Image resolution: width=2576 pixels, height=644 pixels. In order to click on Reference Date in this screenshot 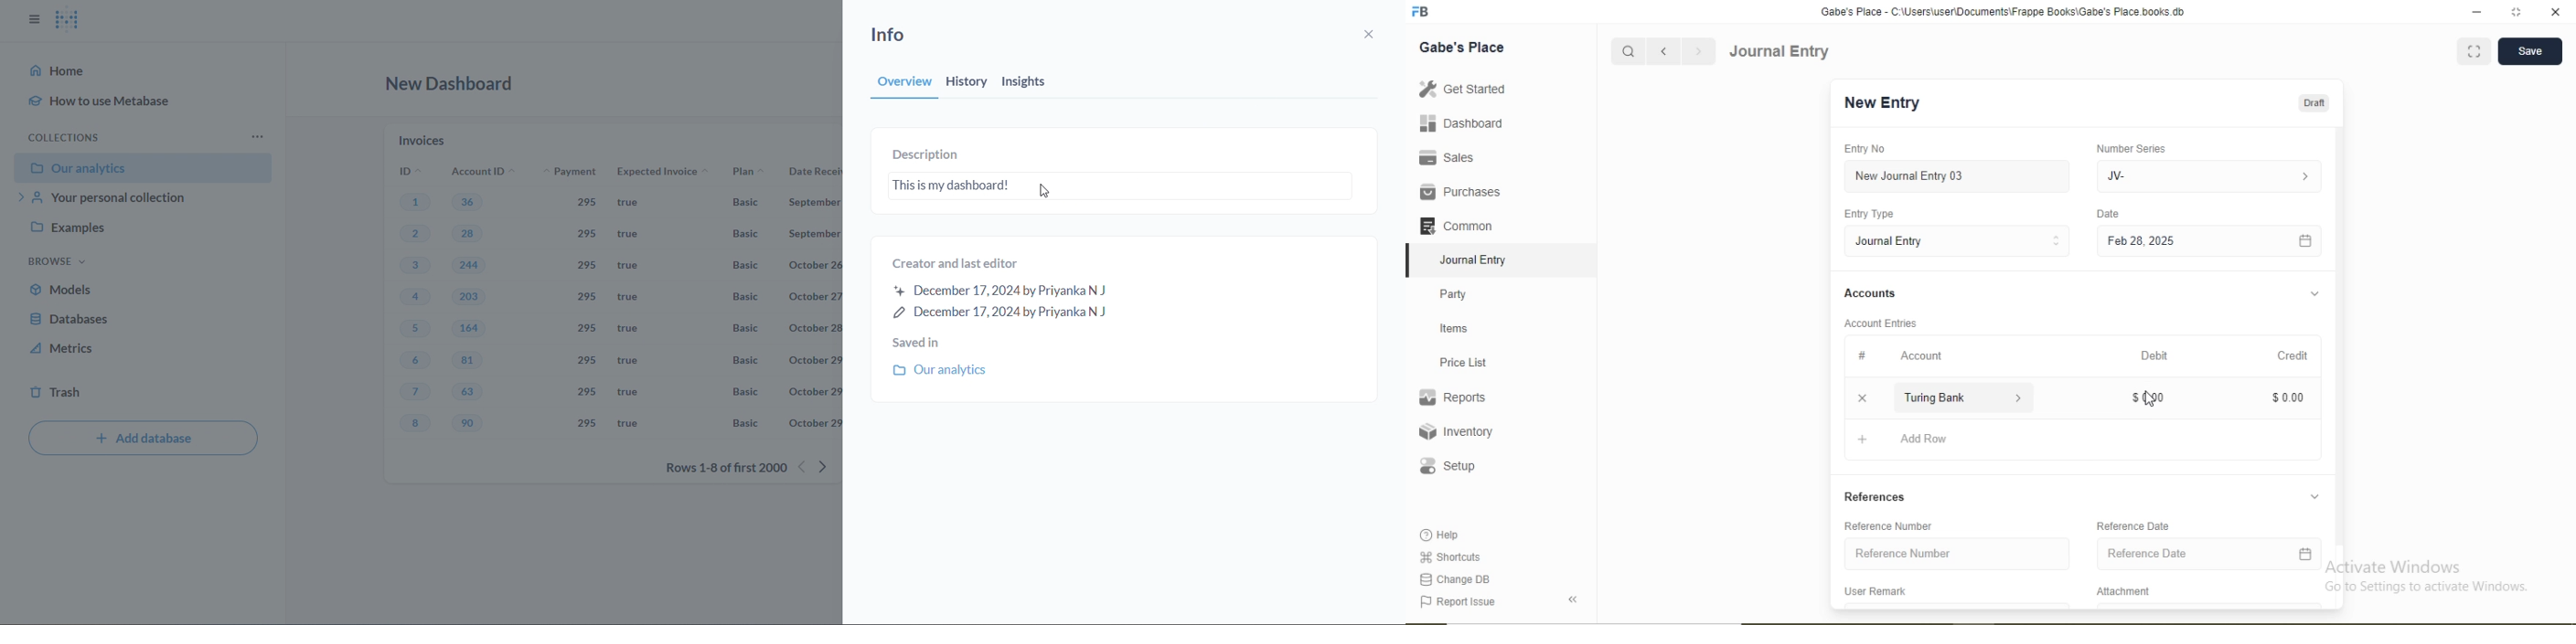, I will do `click(2132, 524)`.